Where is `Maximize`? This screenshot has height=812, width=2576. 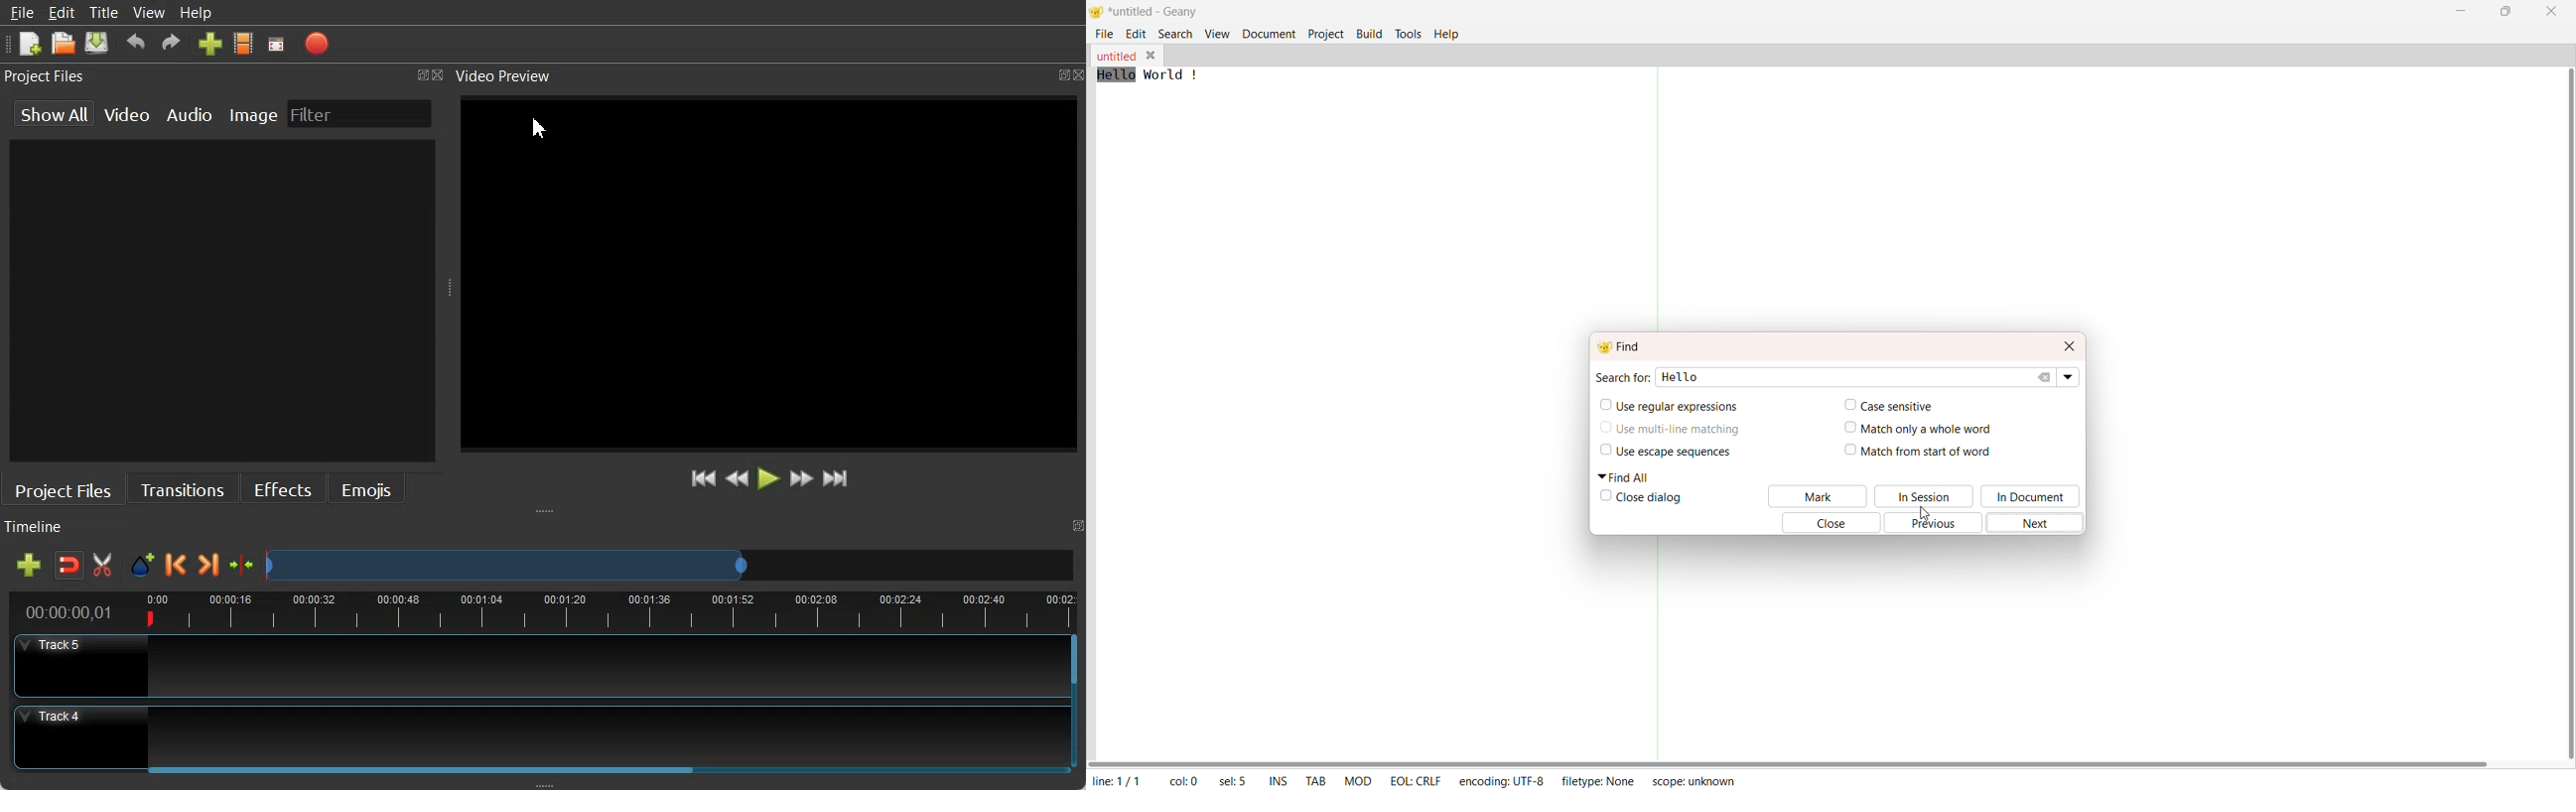 Maximize is located at coordinates (2505, 12).